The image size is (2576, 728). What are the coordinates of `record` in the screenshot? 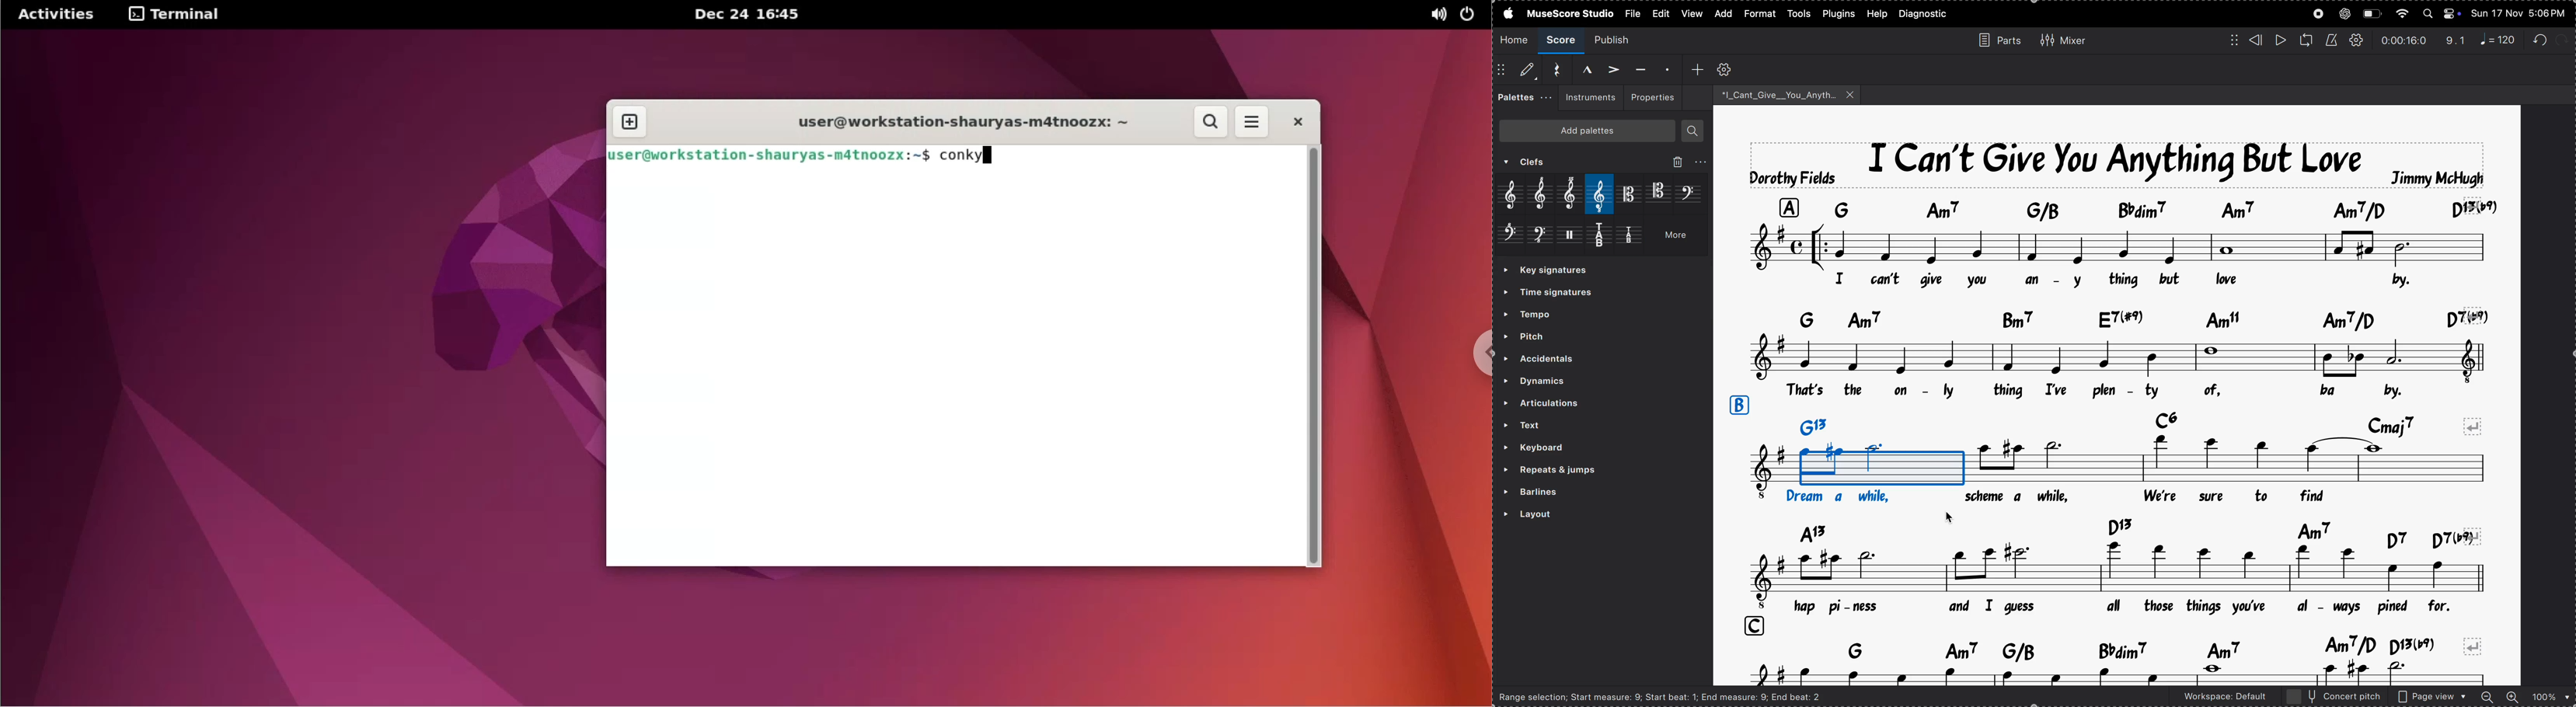 It's located at (2318, 14).